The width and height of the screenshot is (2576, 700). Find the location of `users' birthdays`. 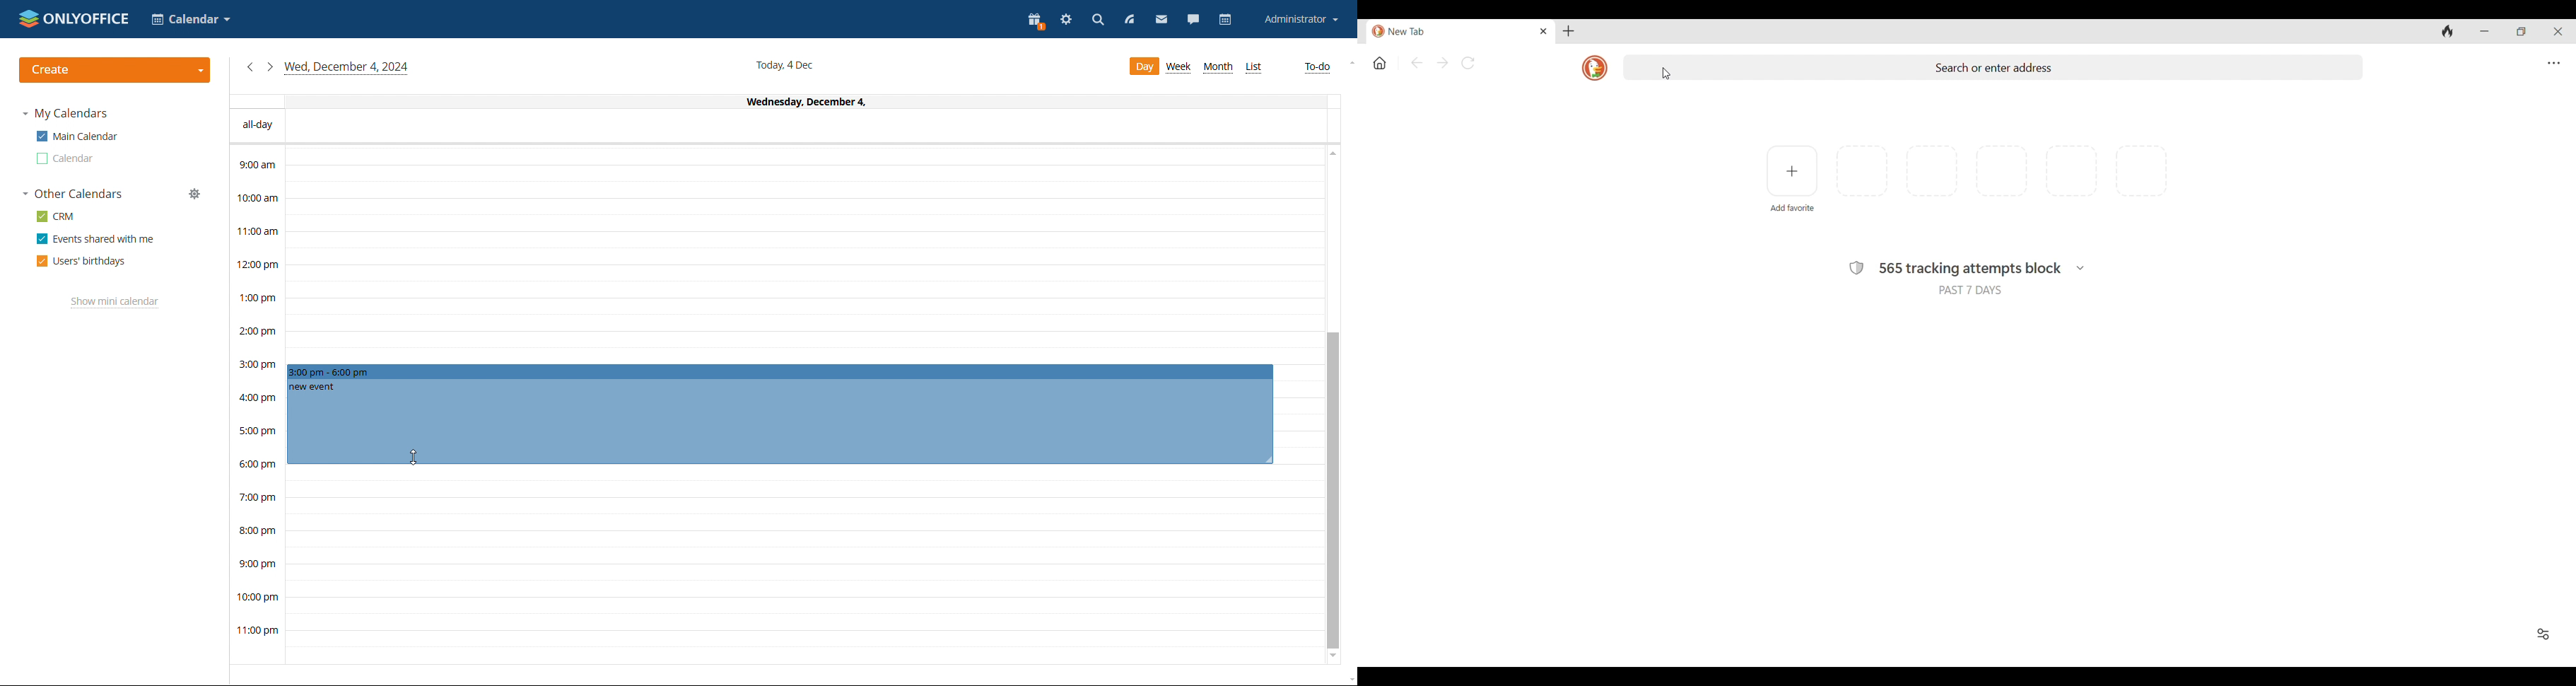

users' birthdays is located at coordinates (81, 261).